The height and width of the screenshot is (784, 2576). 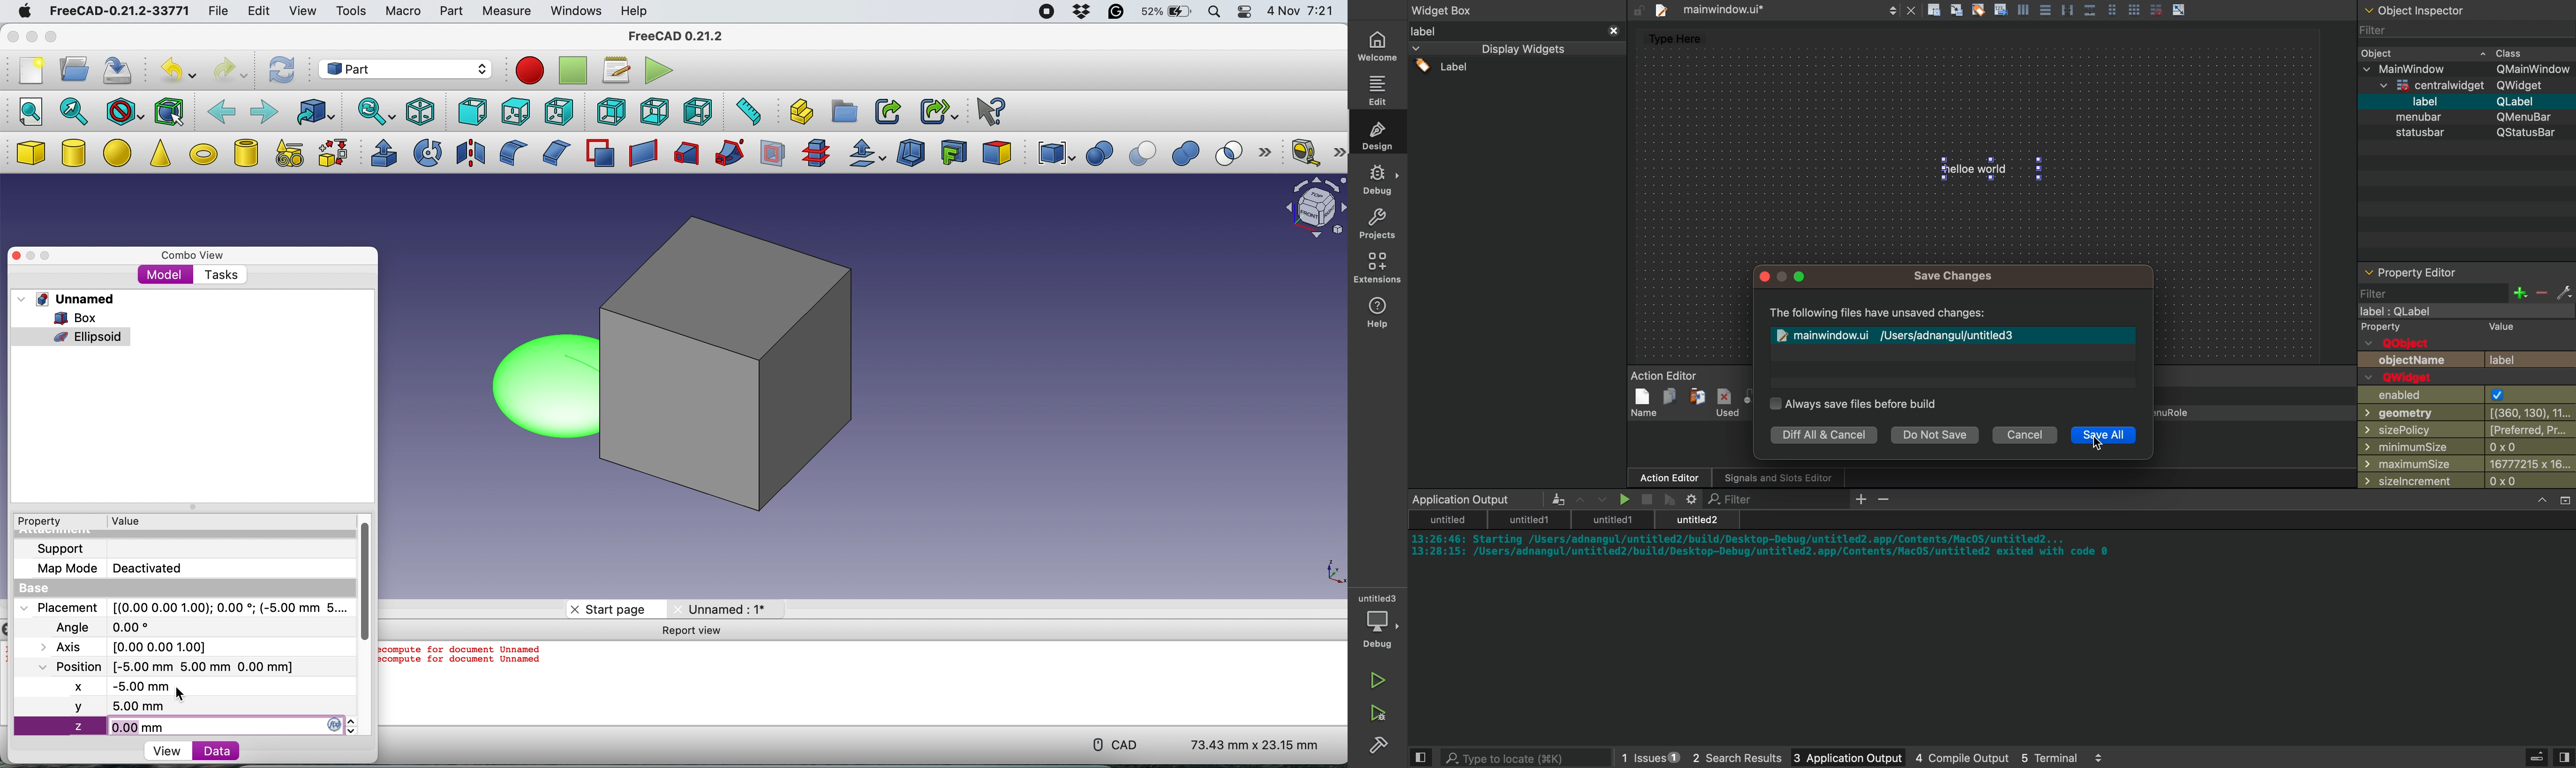 What do you see at coordinates (29, 74) in the screenshot?
I see `new` at bounding box center [29, 74].